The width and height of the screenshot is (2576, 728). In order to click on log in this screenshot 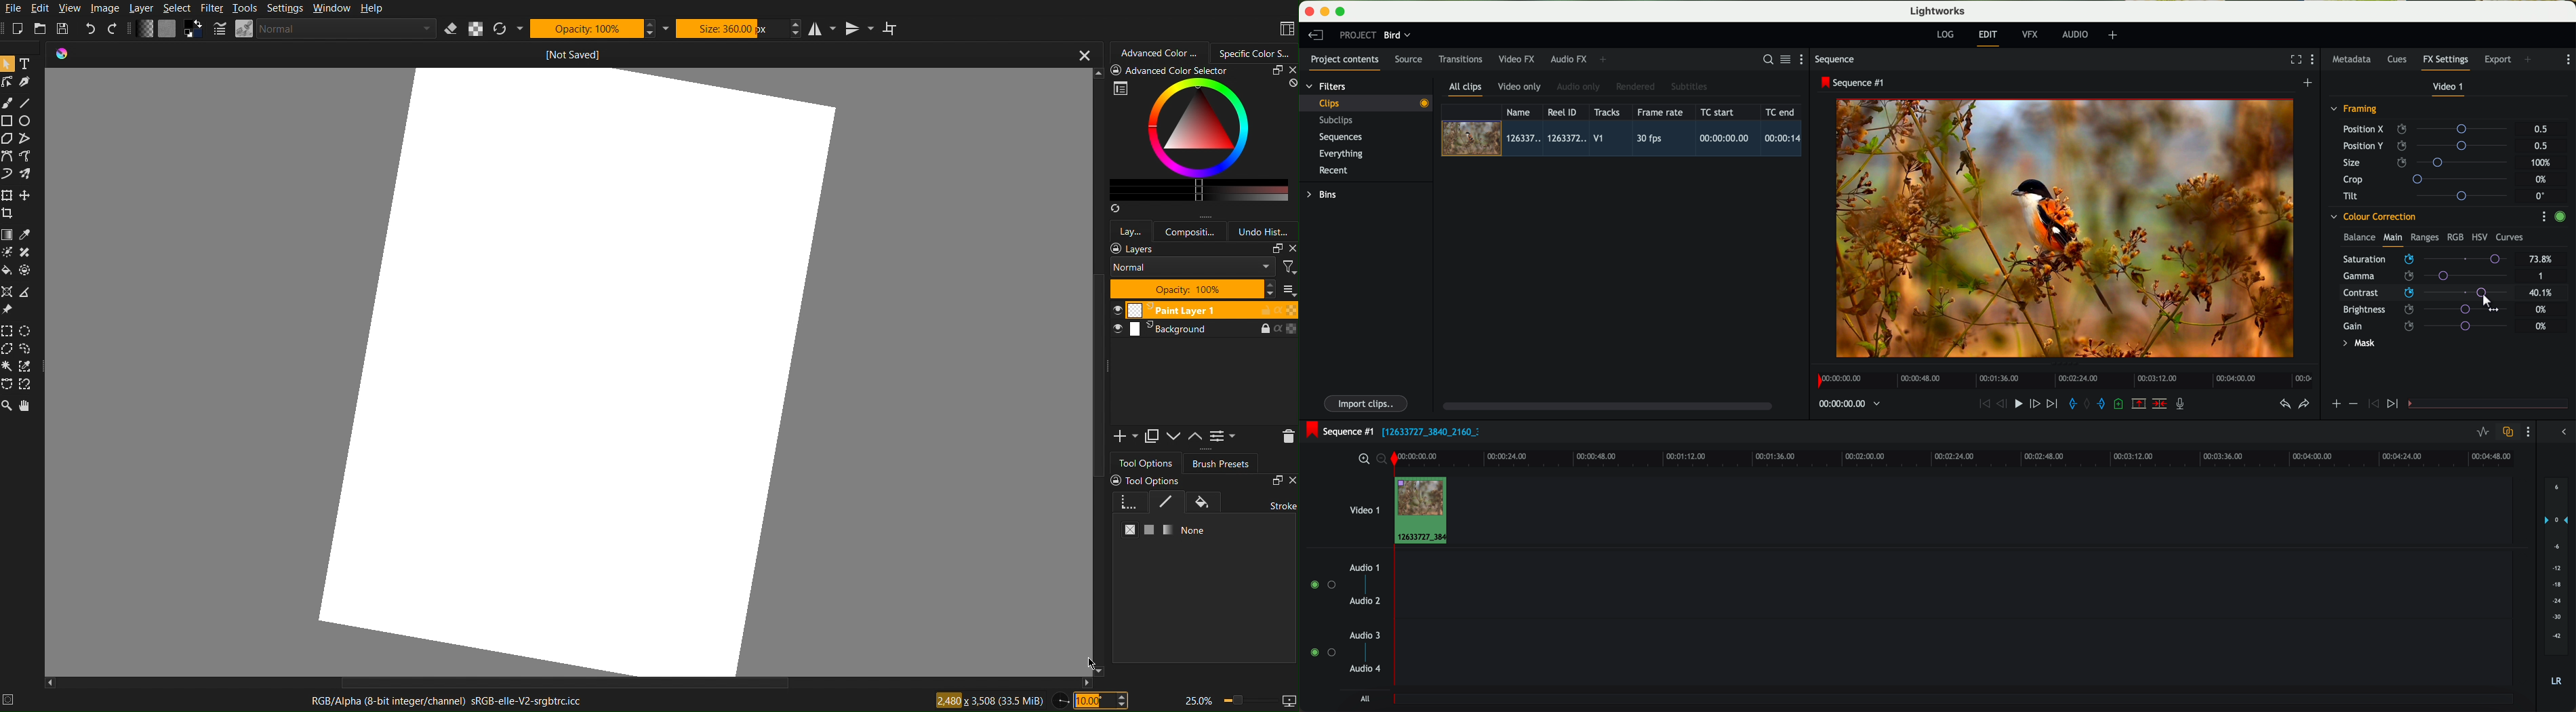, I will do `click(1945, 35)`.